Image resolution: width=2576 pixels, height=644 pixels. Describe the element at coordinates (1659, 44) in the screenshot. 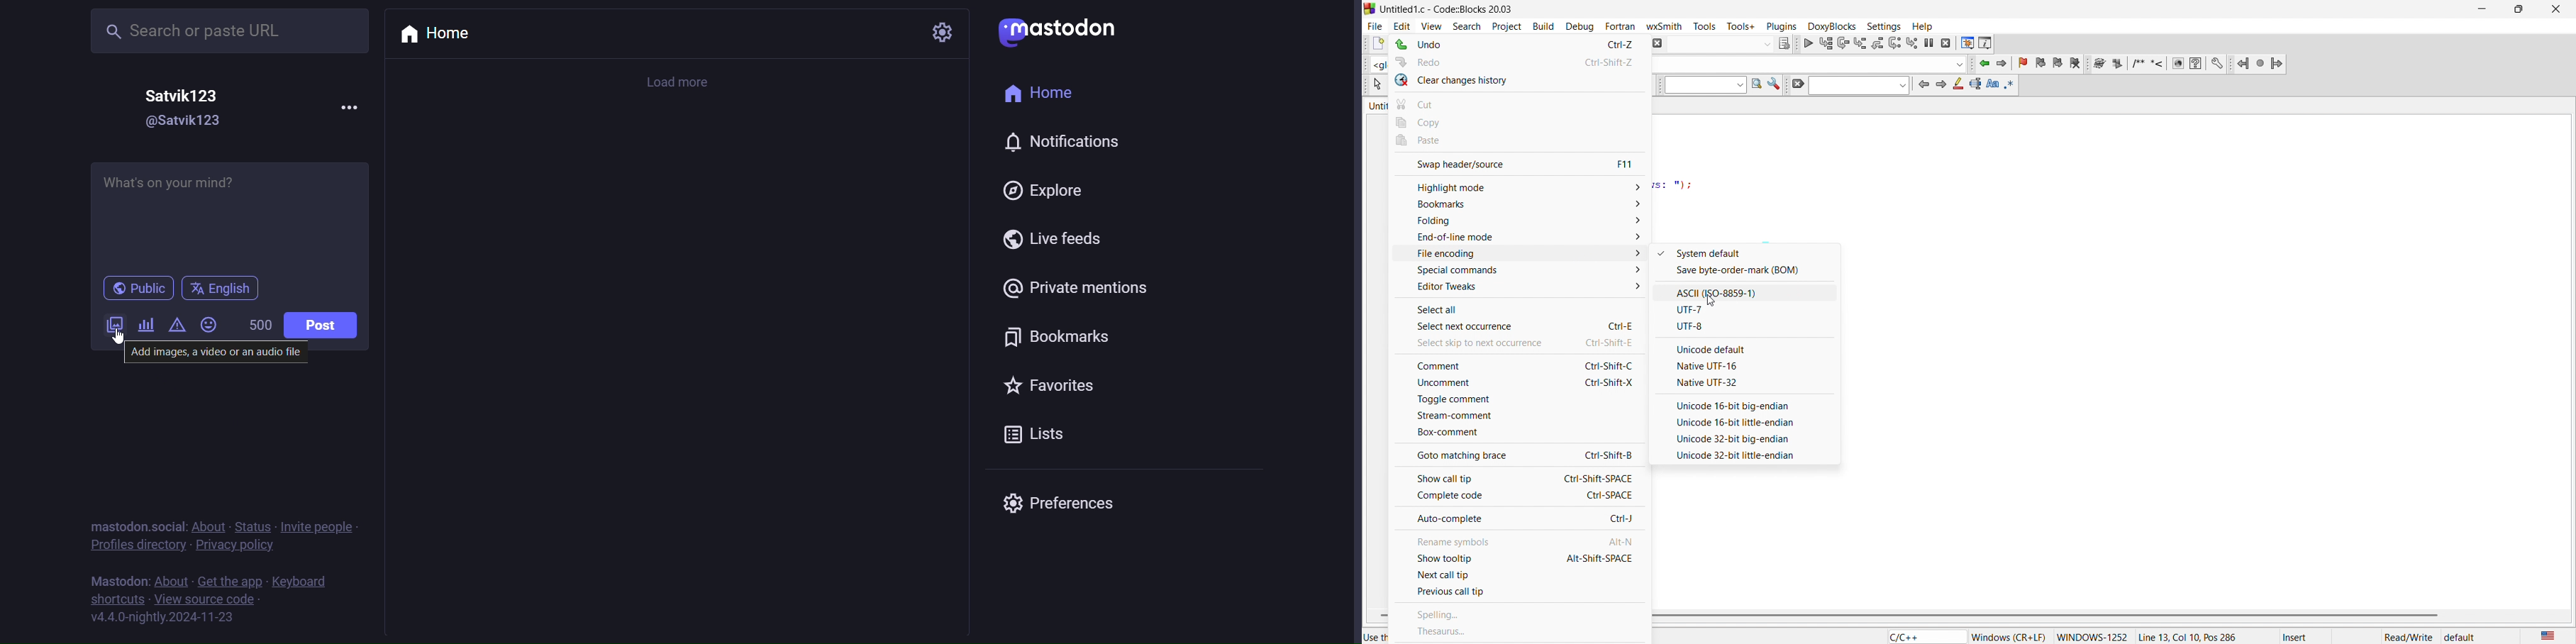

I see `ABORT` at that location.